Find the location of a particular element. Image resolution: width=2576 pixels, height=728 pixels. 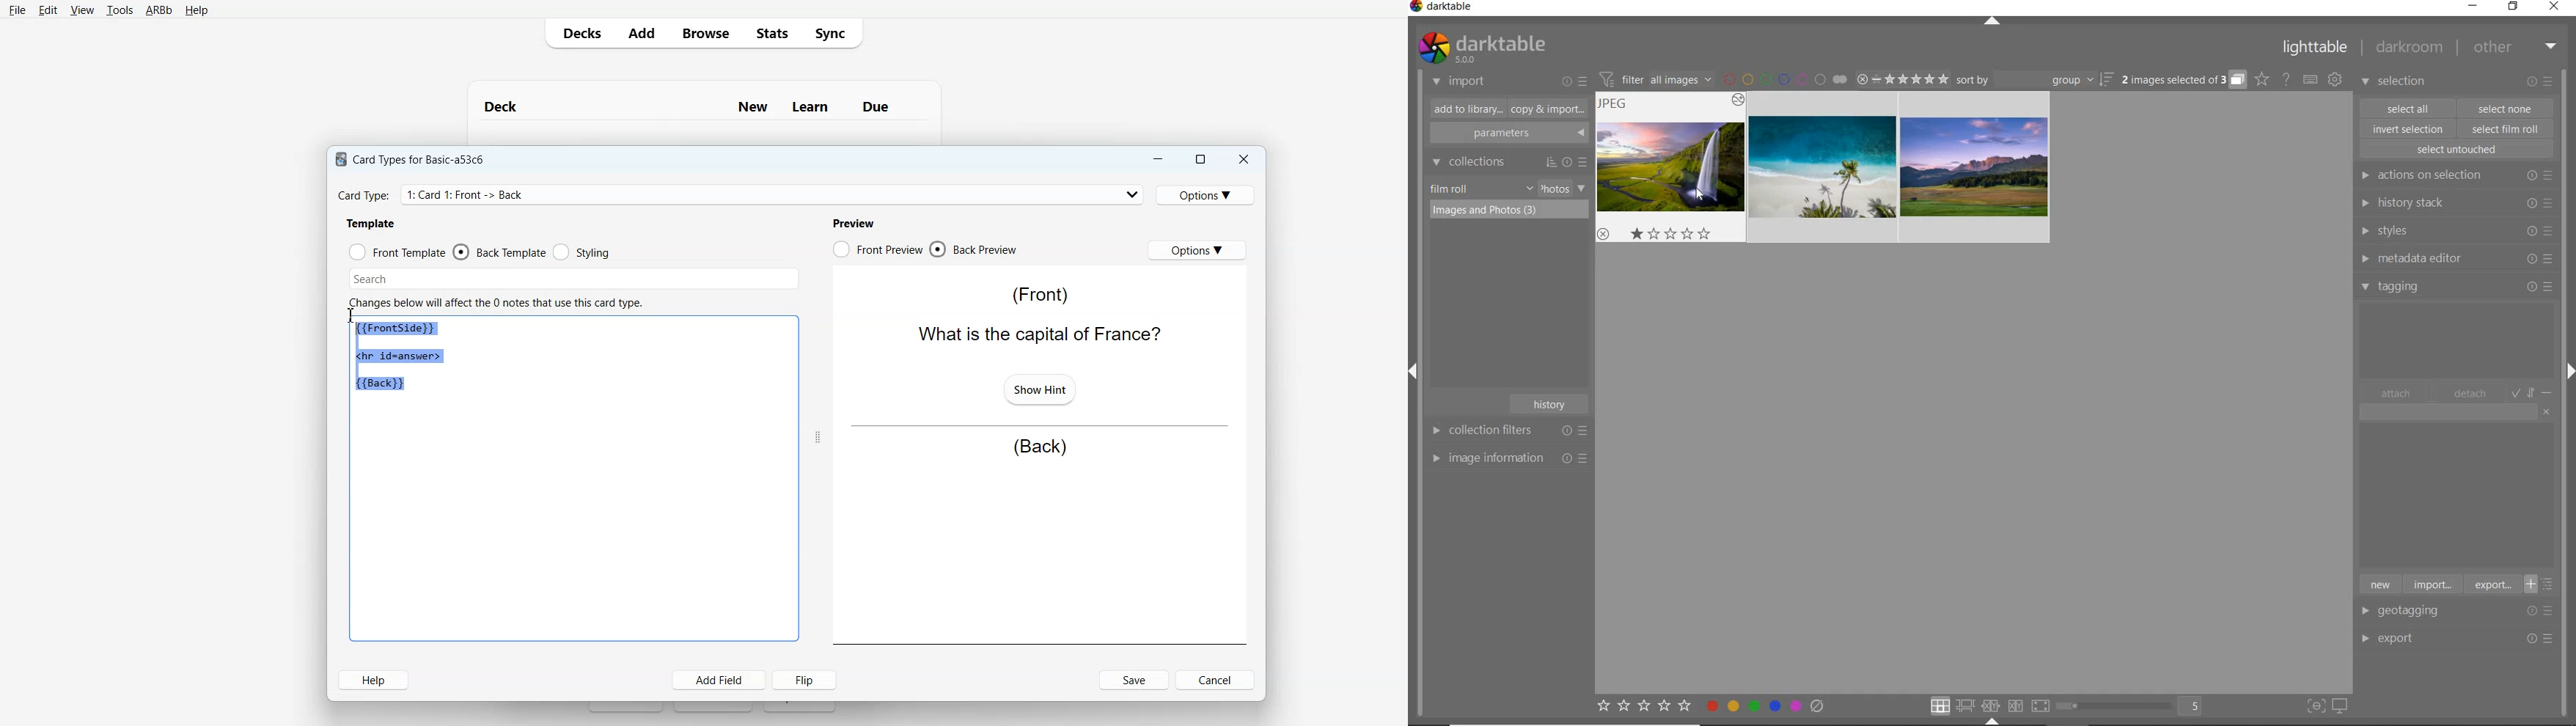

select untouched is located at coordinates (2456, 150).